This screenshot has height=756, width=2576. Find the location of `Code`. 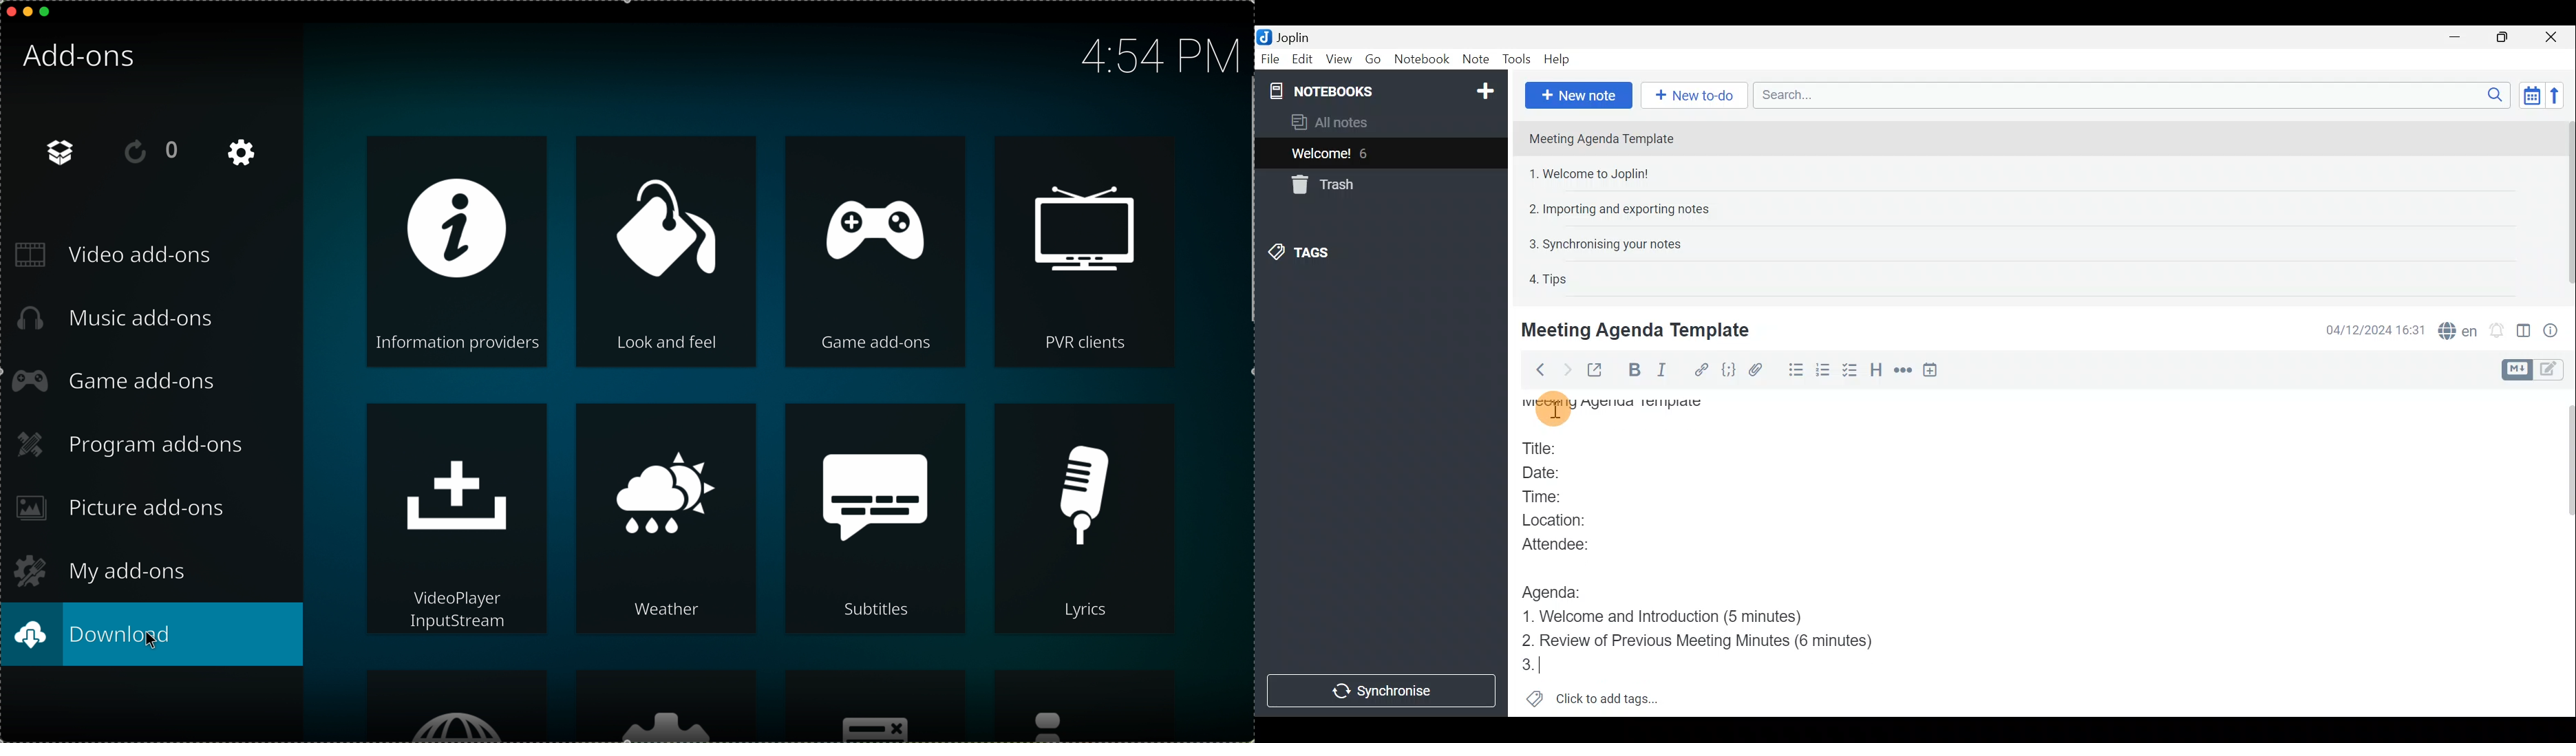

Code is located at coordinates (1729, 371).